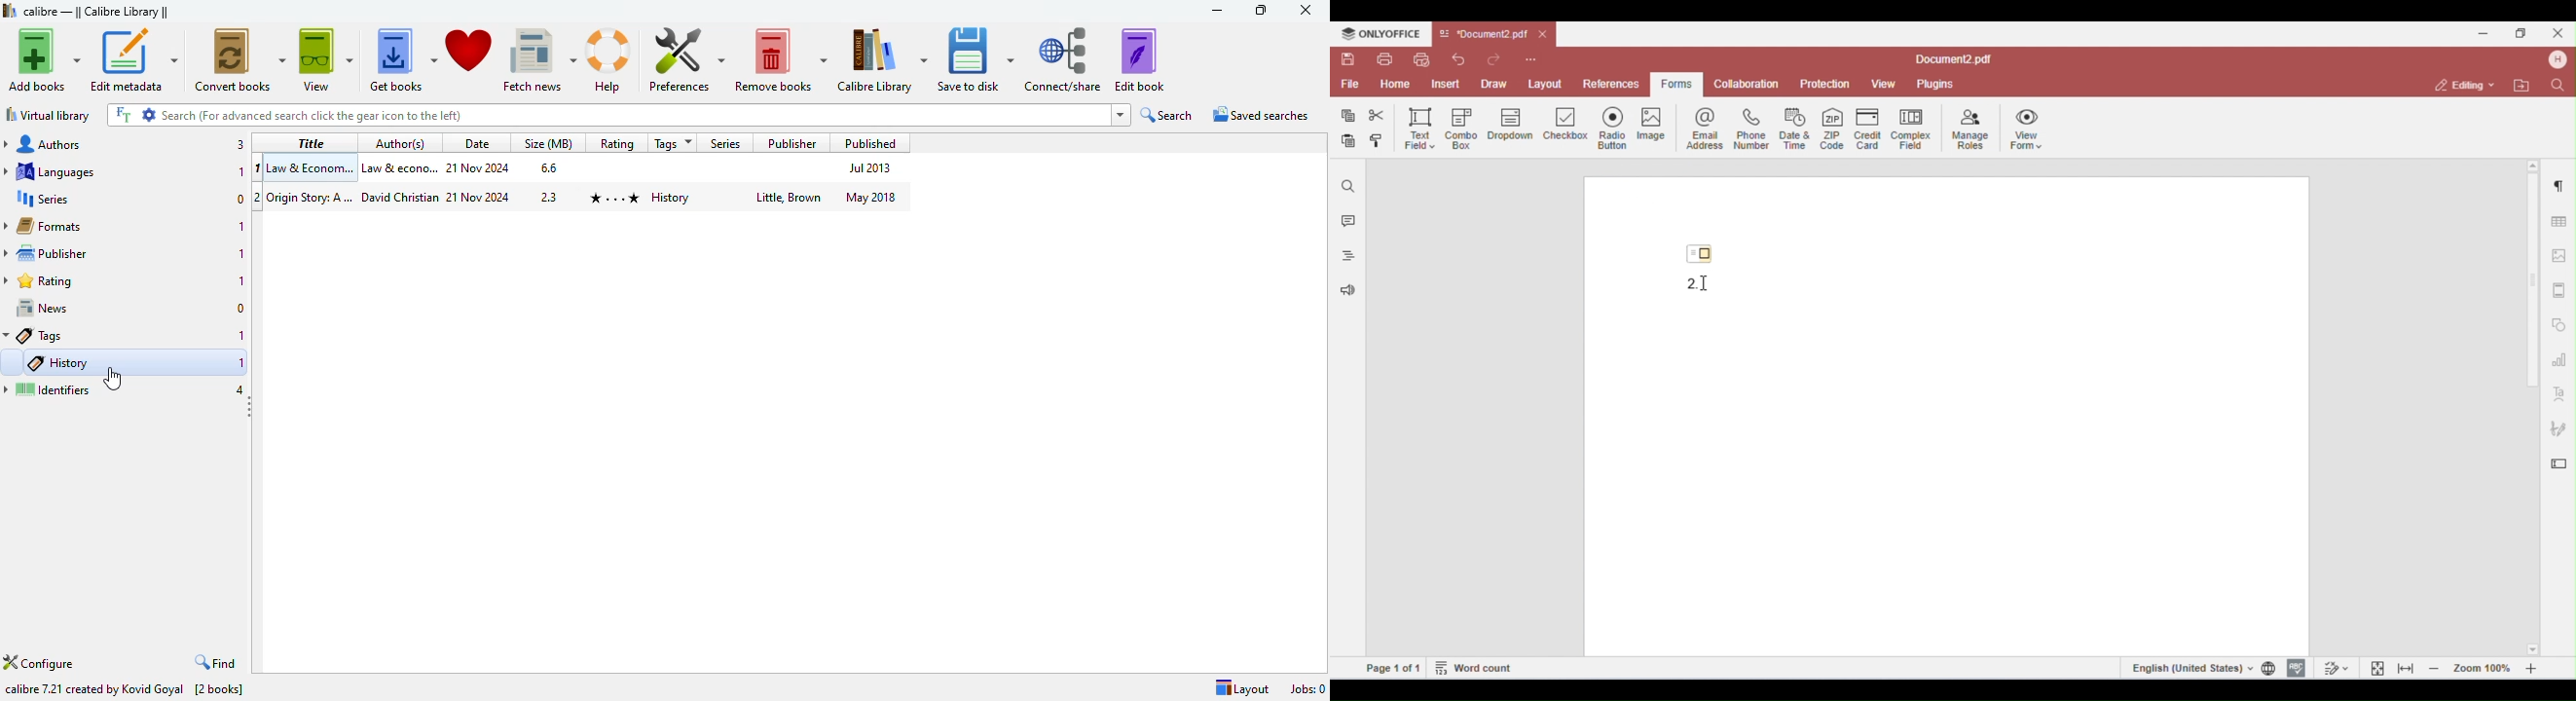  Describe the element at coordinates (241, 336) in the screenshot. I see `1` at that location.